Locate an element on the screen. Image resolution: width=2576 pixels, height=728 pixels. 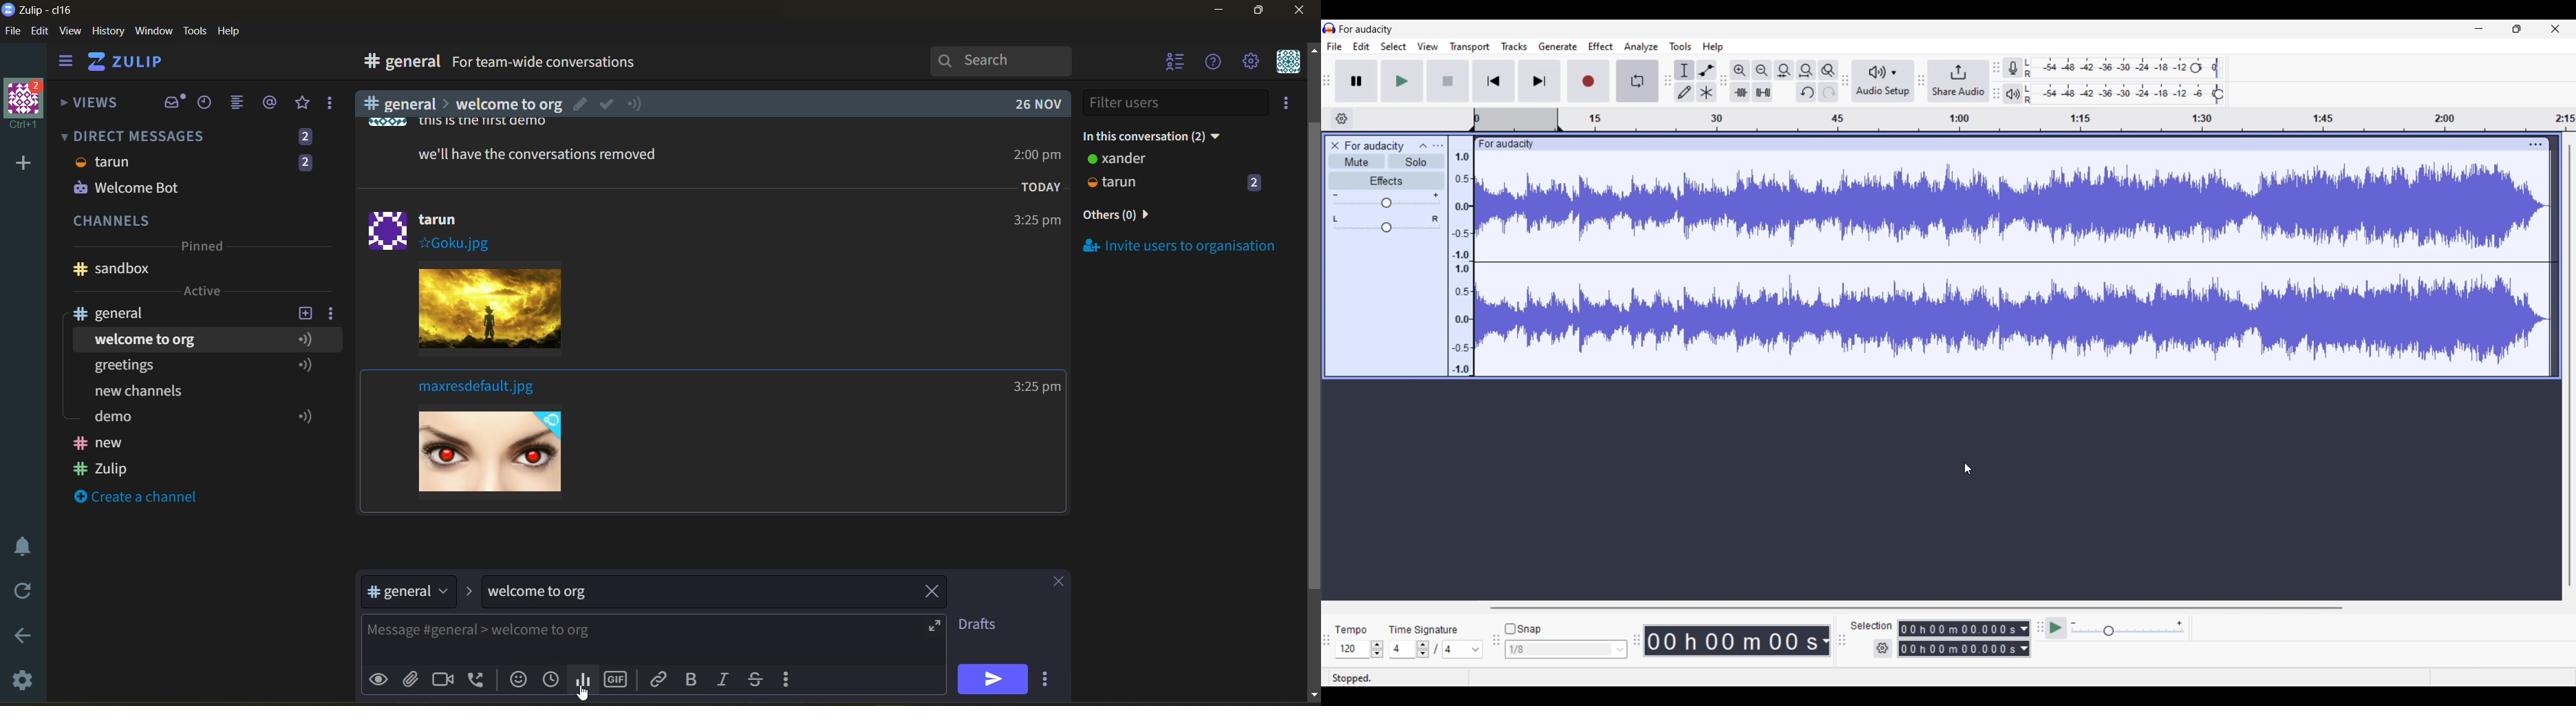
Redo is located at coordinates (1826, 93).